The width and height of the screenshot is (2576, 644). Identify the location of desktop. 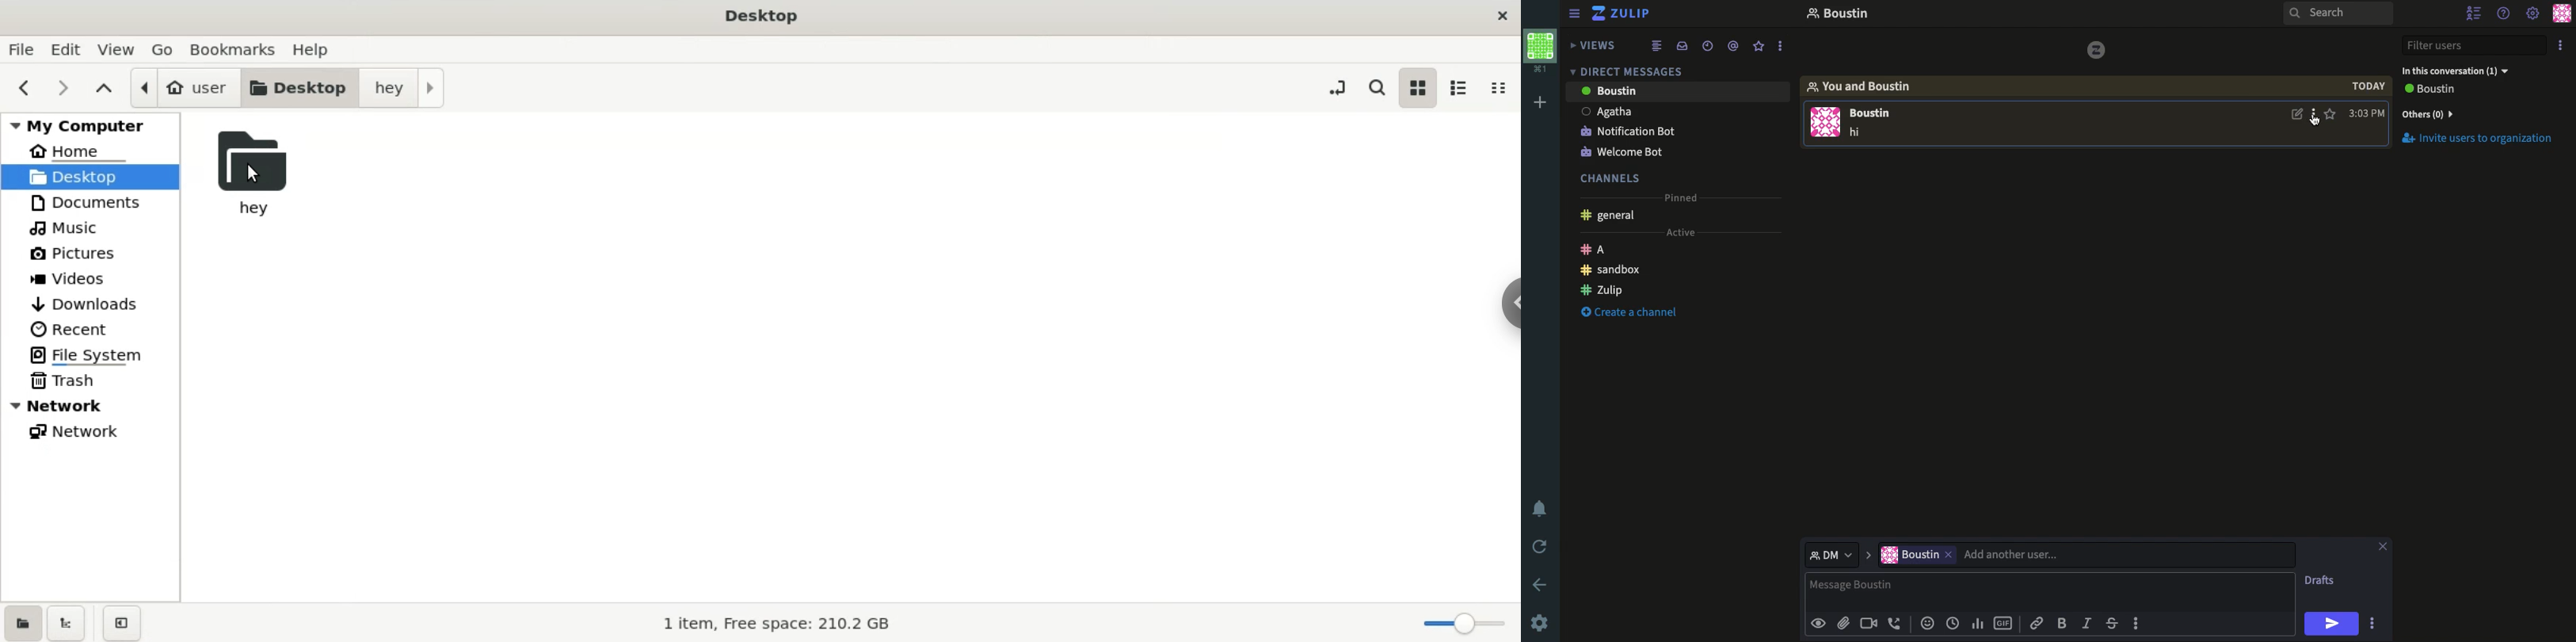
(764, 17).